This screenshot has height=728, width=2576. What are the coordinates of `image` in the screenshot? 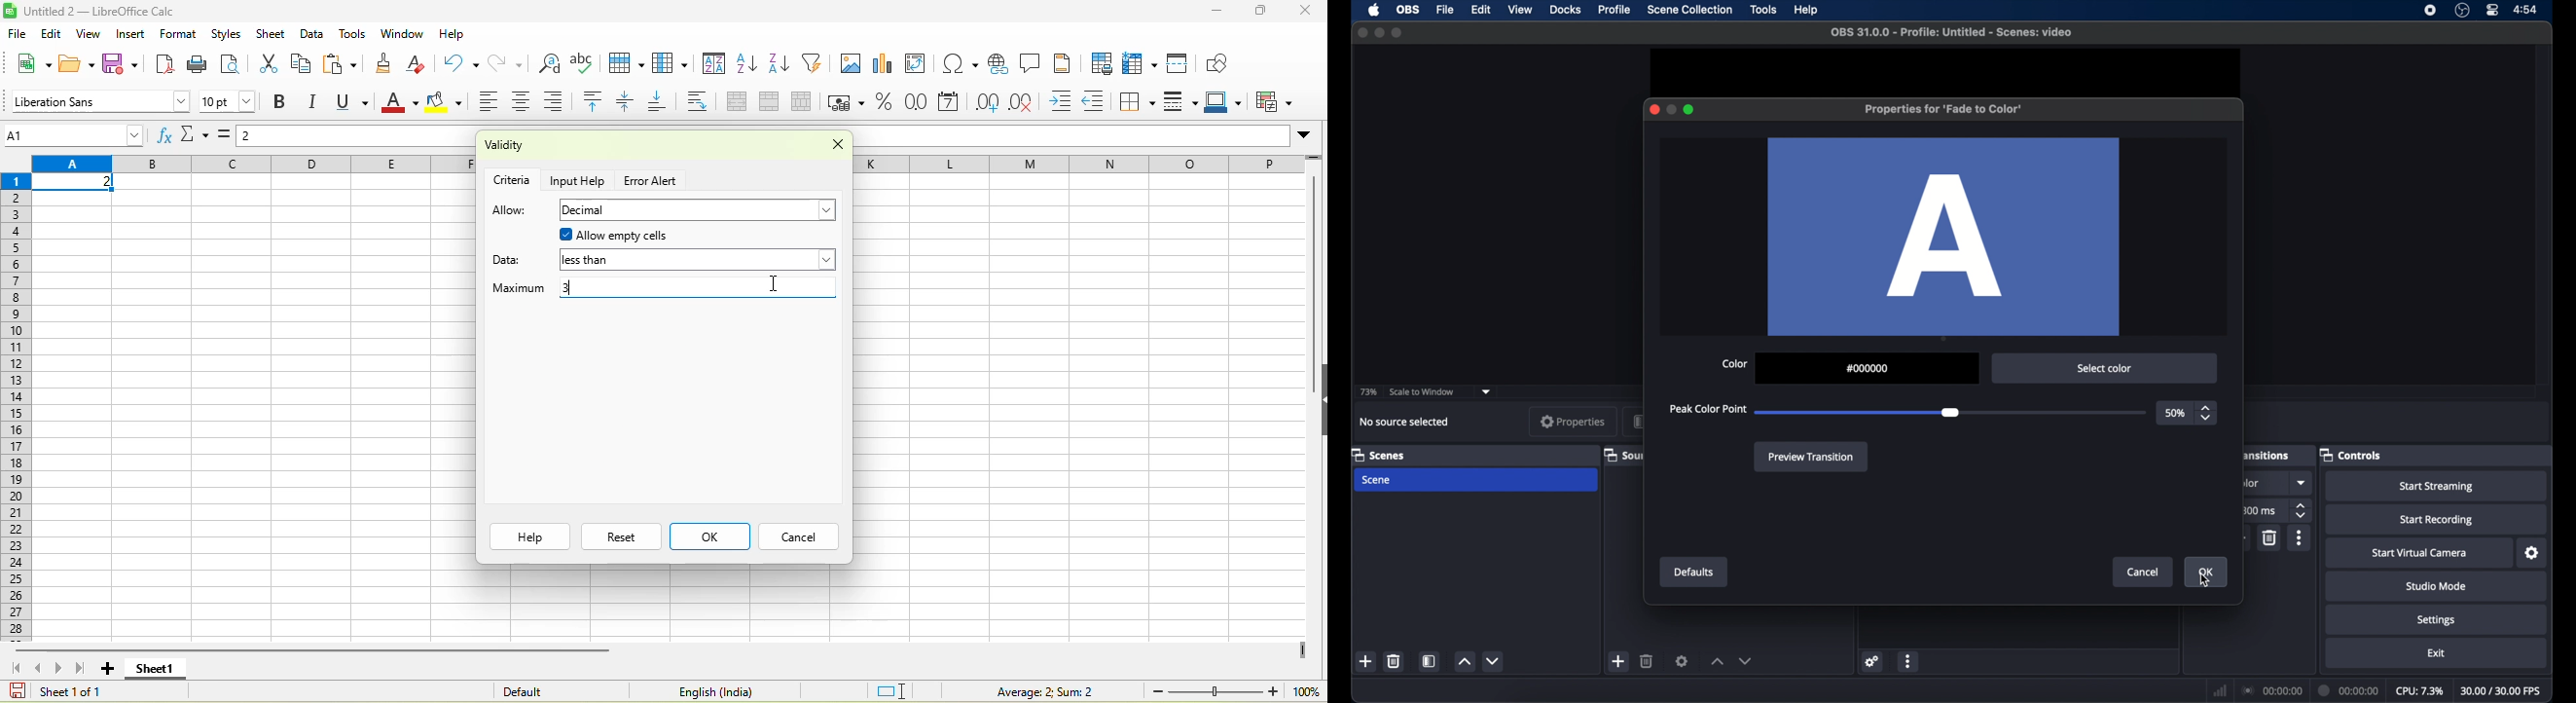 It's located at (850, 65).